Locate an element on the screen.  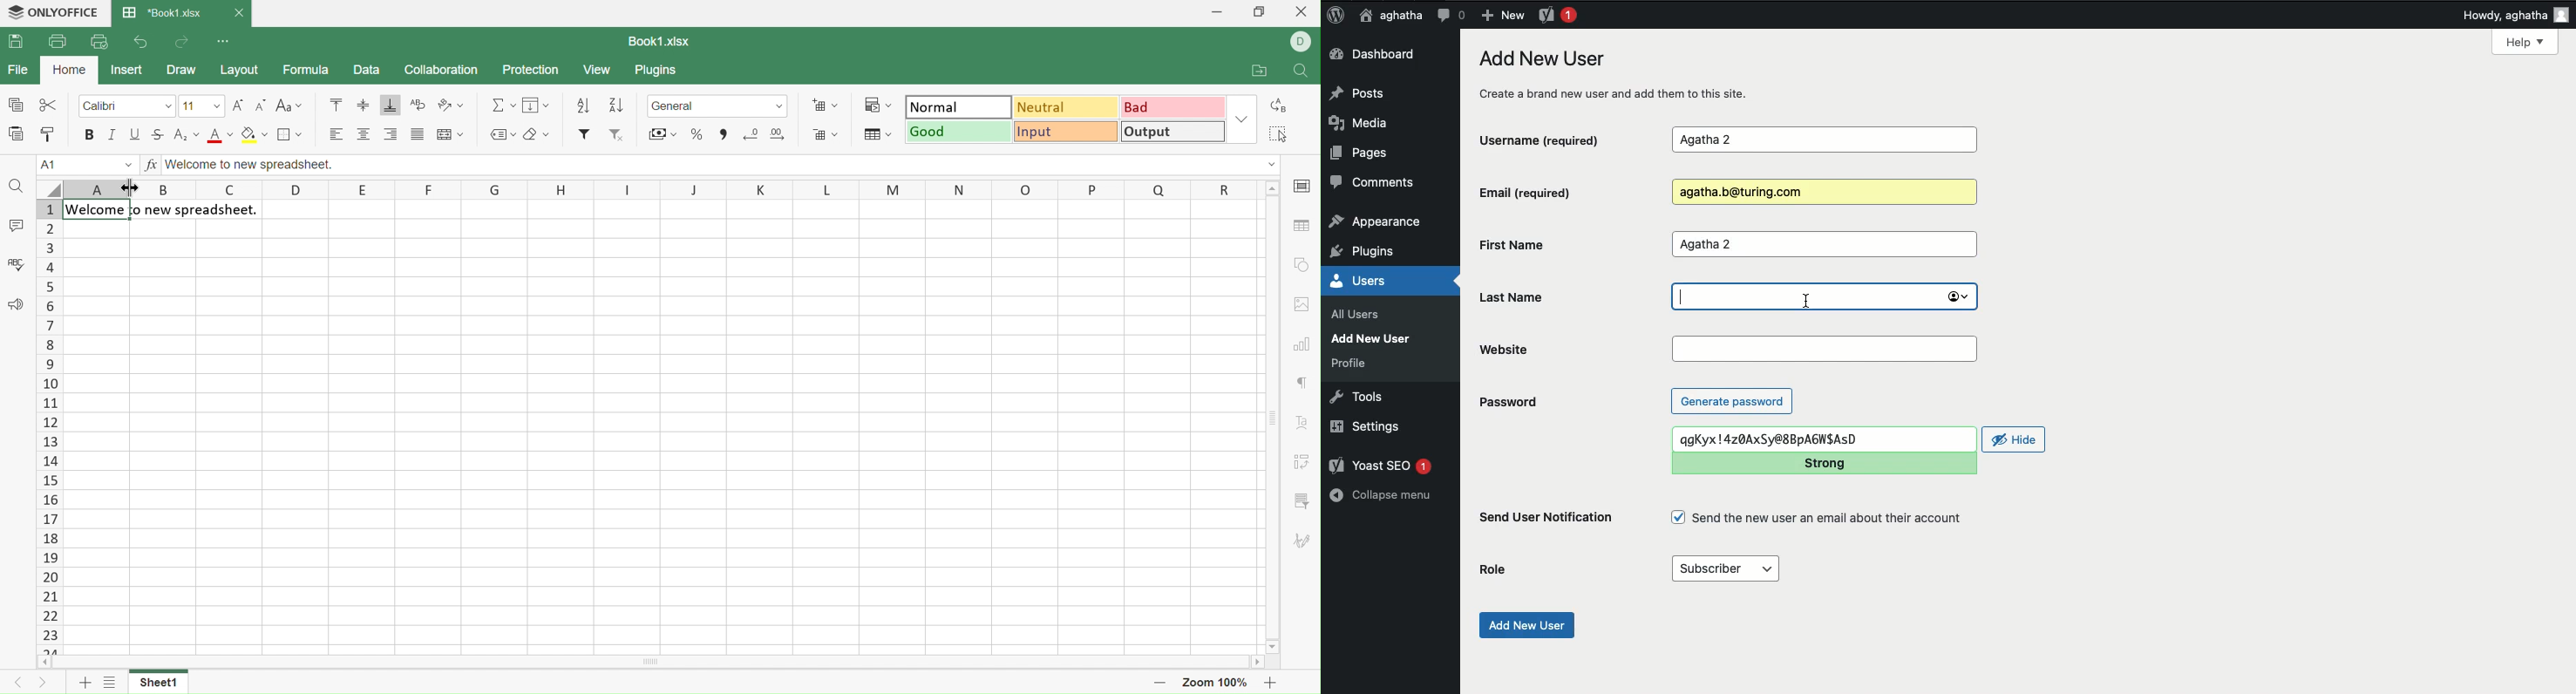
Descending order is located at coordinates (615, 106).